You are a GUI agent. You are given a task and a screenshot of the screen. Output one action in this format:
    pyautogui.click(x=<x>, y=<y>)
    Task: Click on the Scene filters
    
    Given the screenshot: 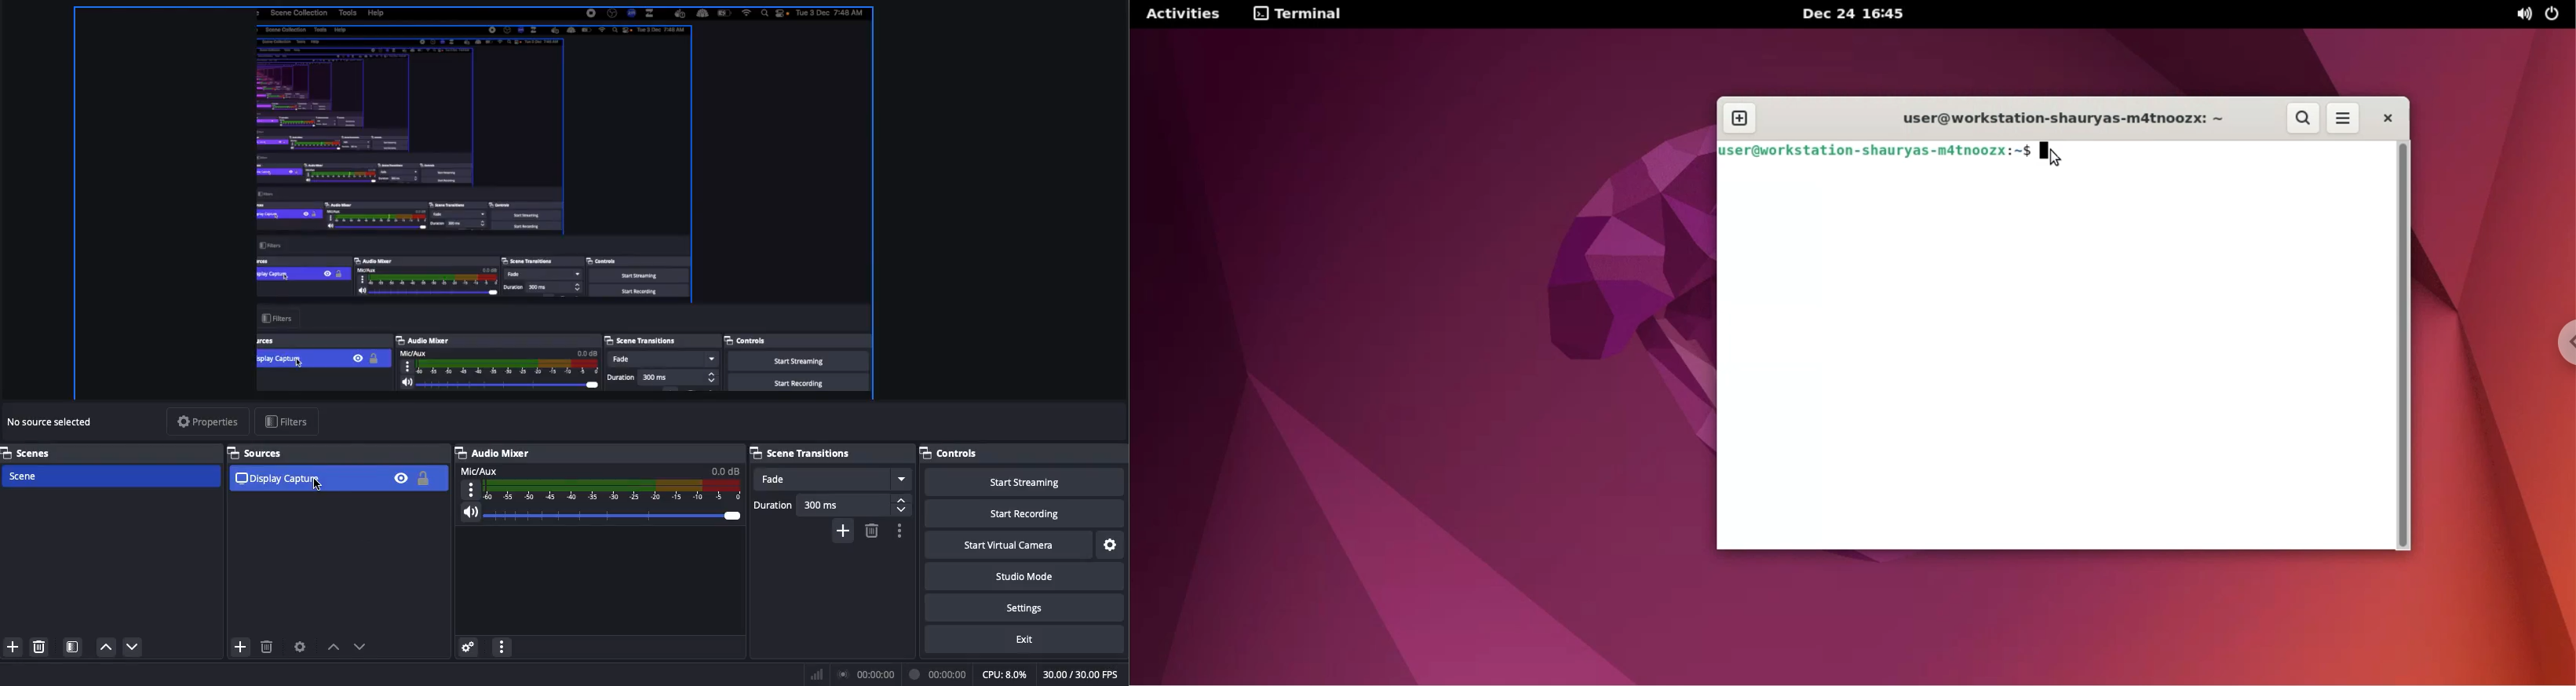 What is the action you would take?
    pyautogui.click(x=72, y=646)
    